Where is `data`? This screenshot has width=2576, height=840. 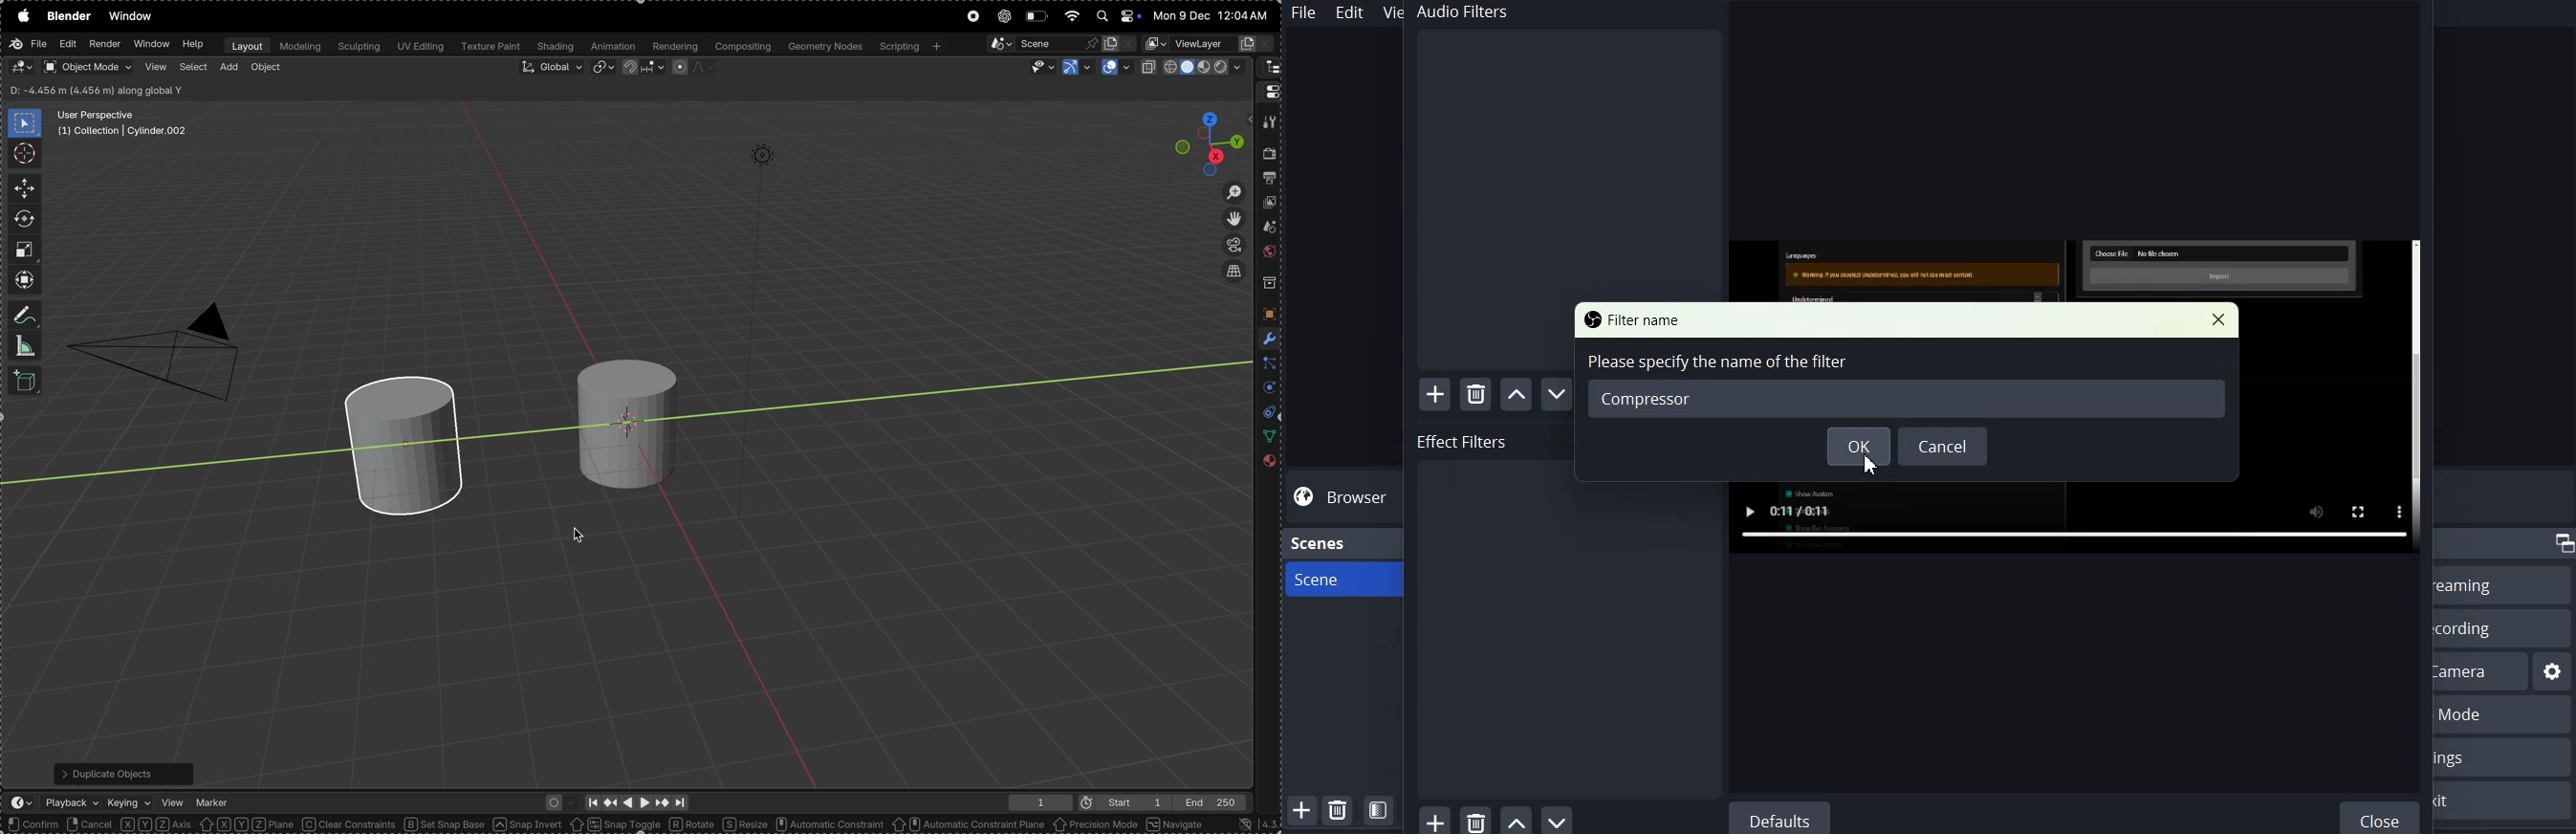
data is located at coordinates (1267, 437).